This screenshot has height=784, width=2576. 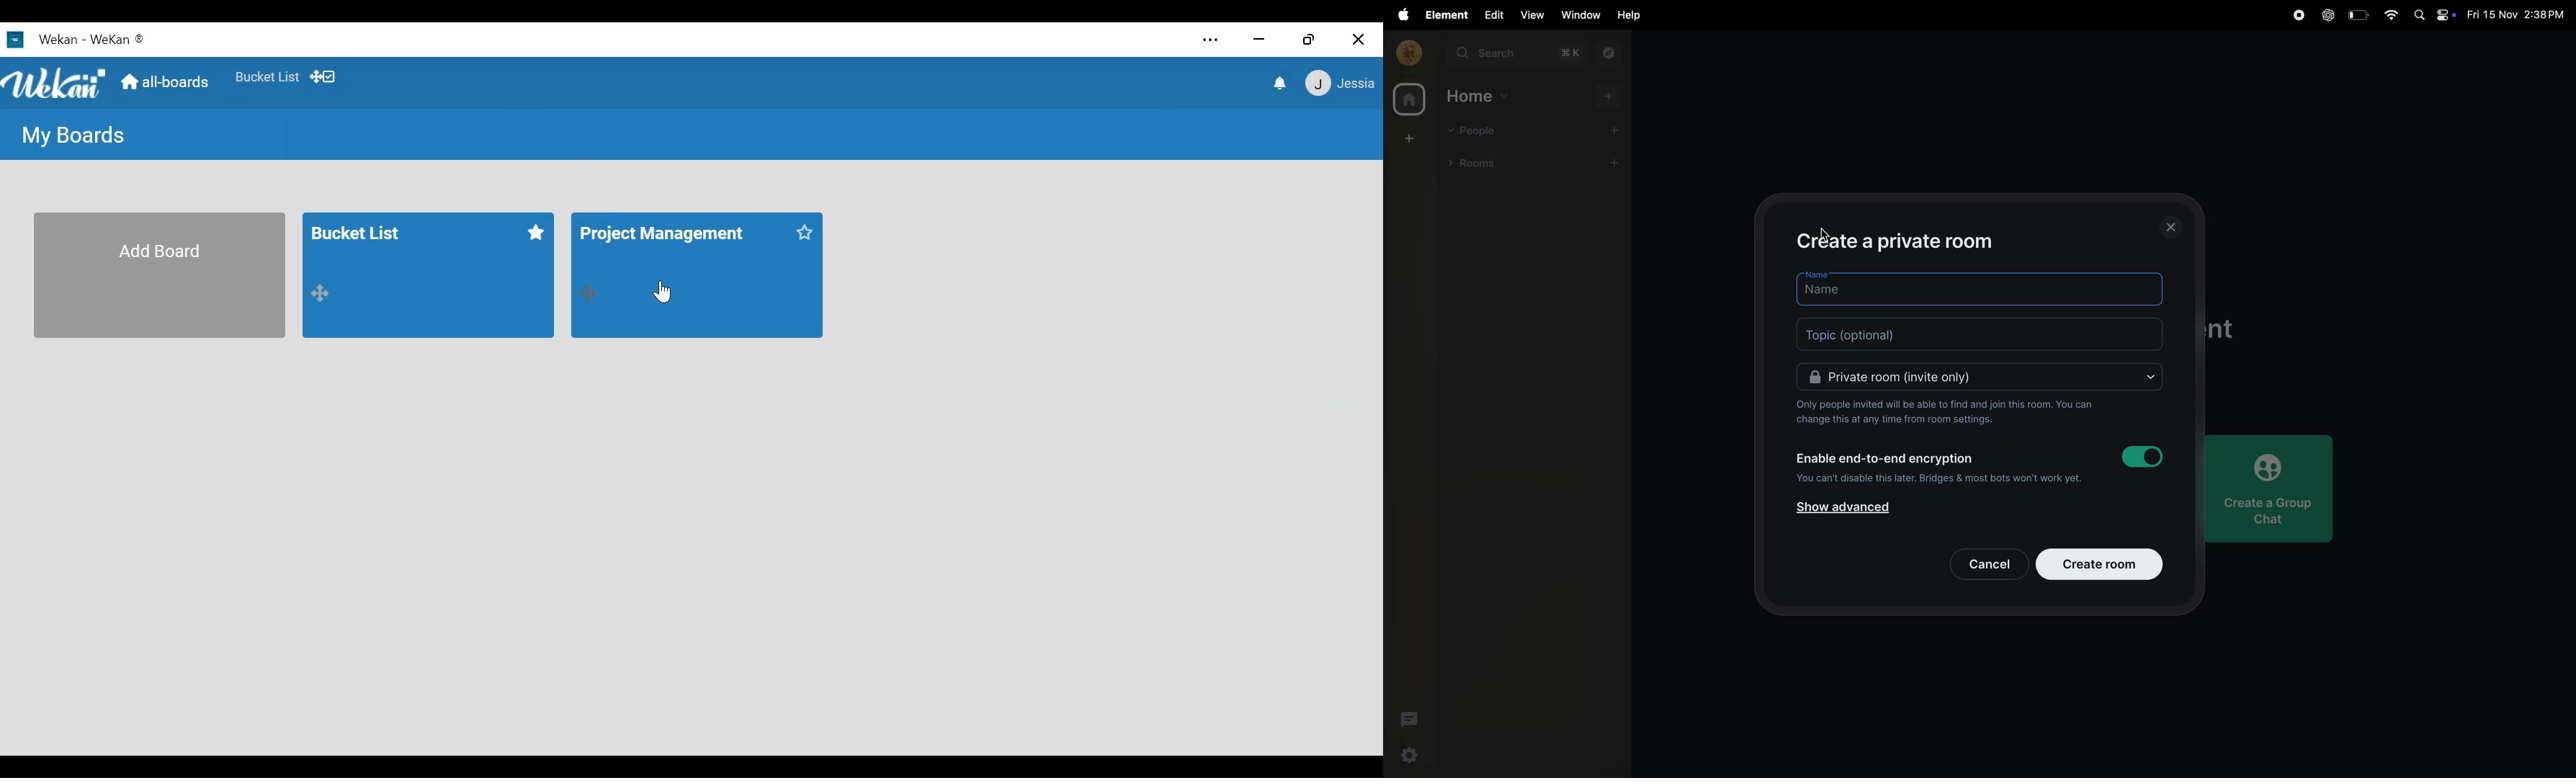 I want to click on quick settings, so click(x=1405, y=757).